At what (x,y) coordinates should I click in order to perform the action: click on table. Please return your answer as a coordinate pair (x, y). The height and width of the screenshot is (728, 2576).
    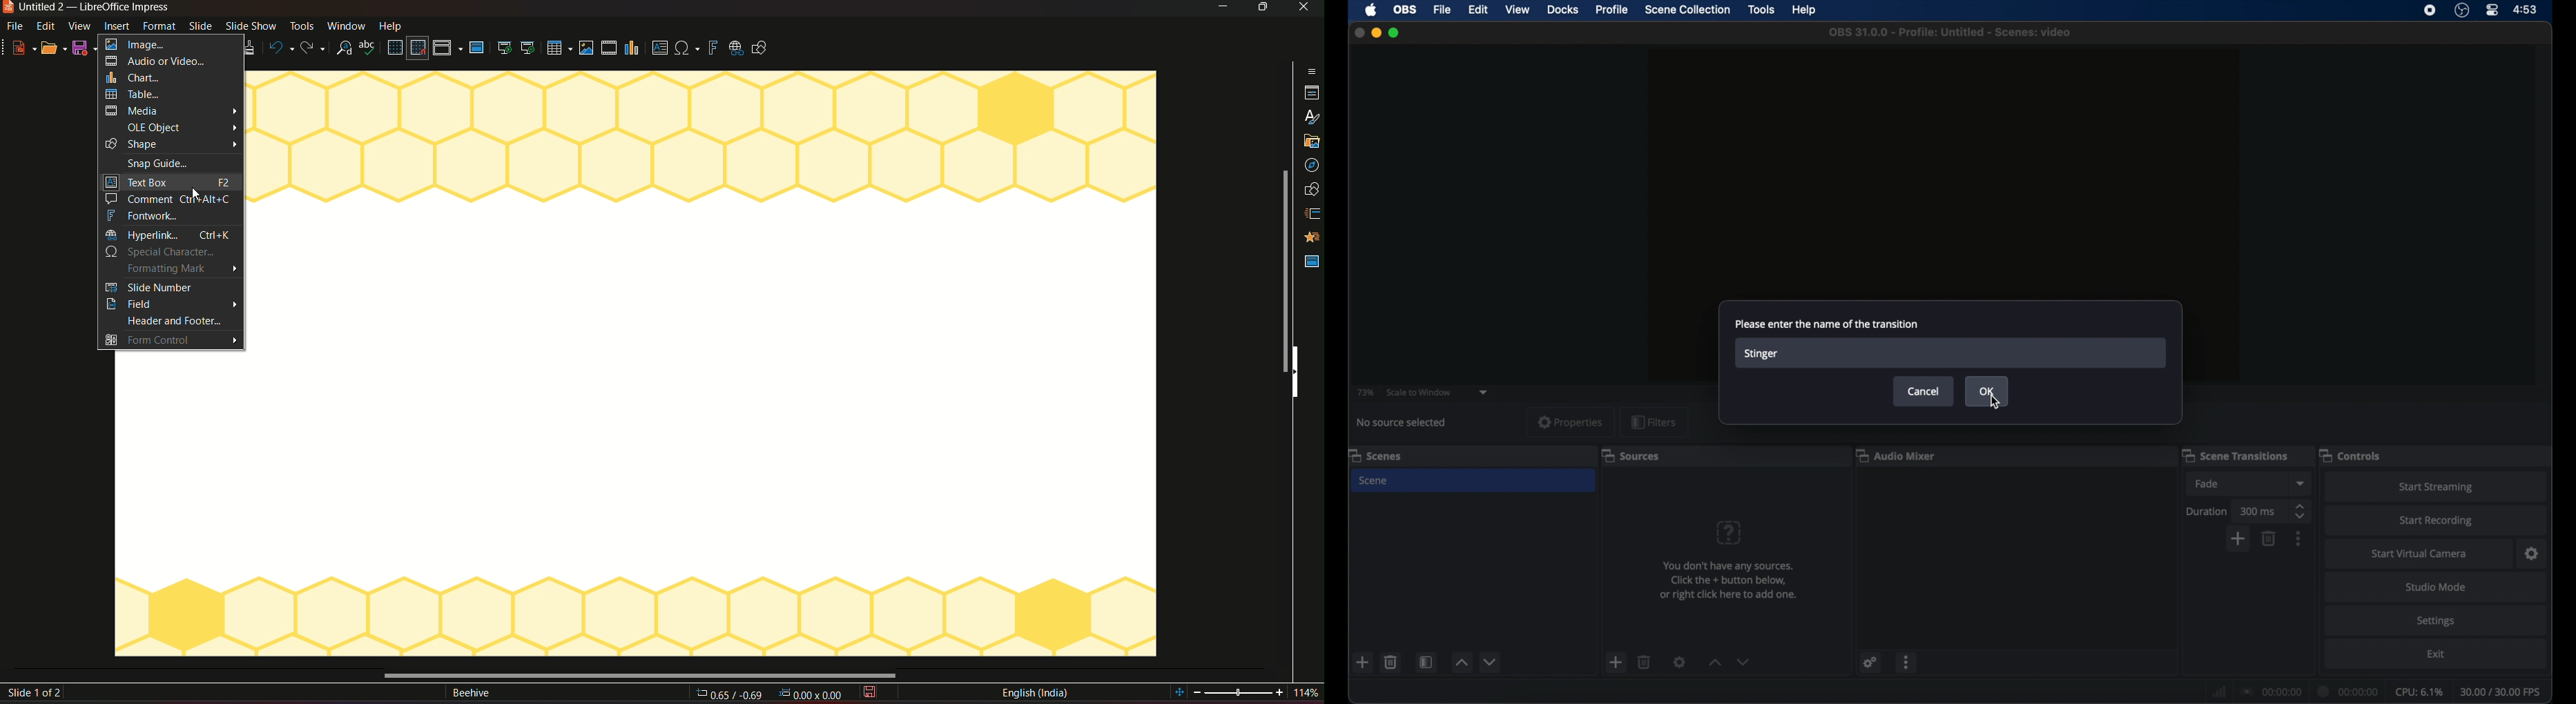
    Looking at the image, I should click on (169, 95).